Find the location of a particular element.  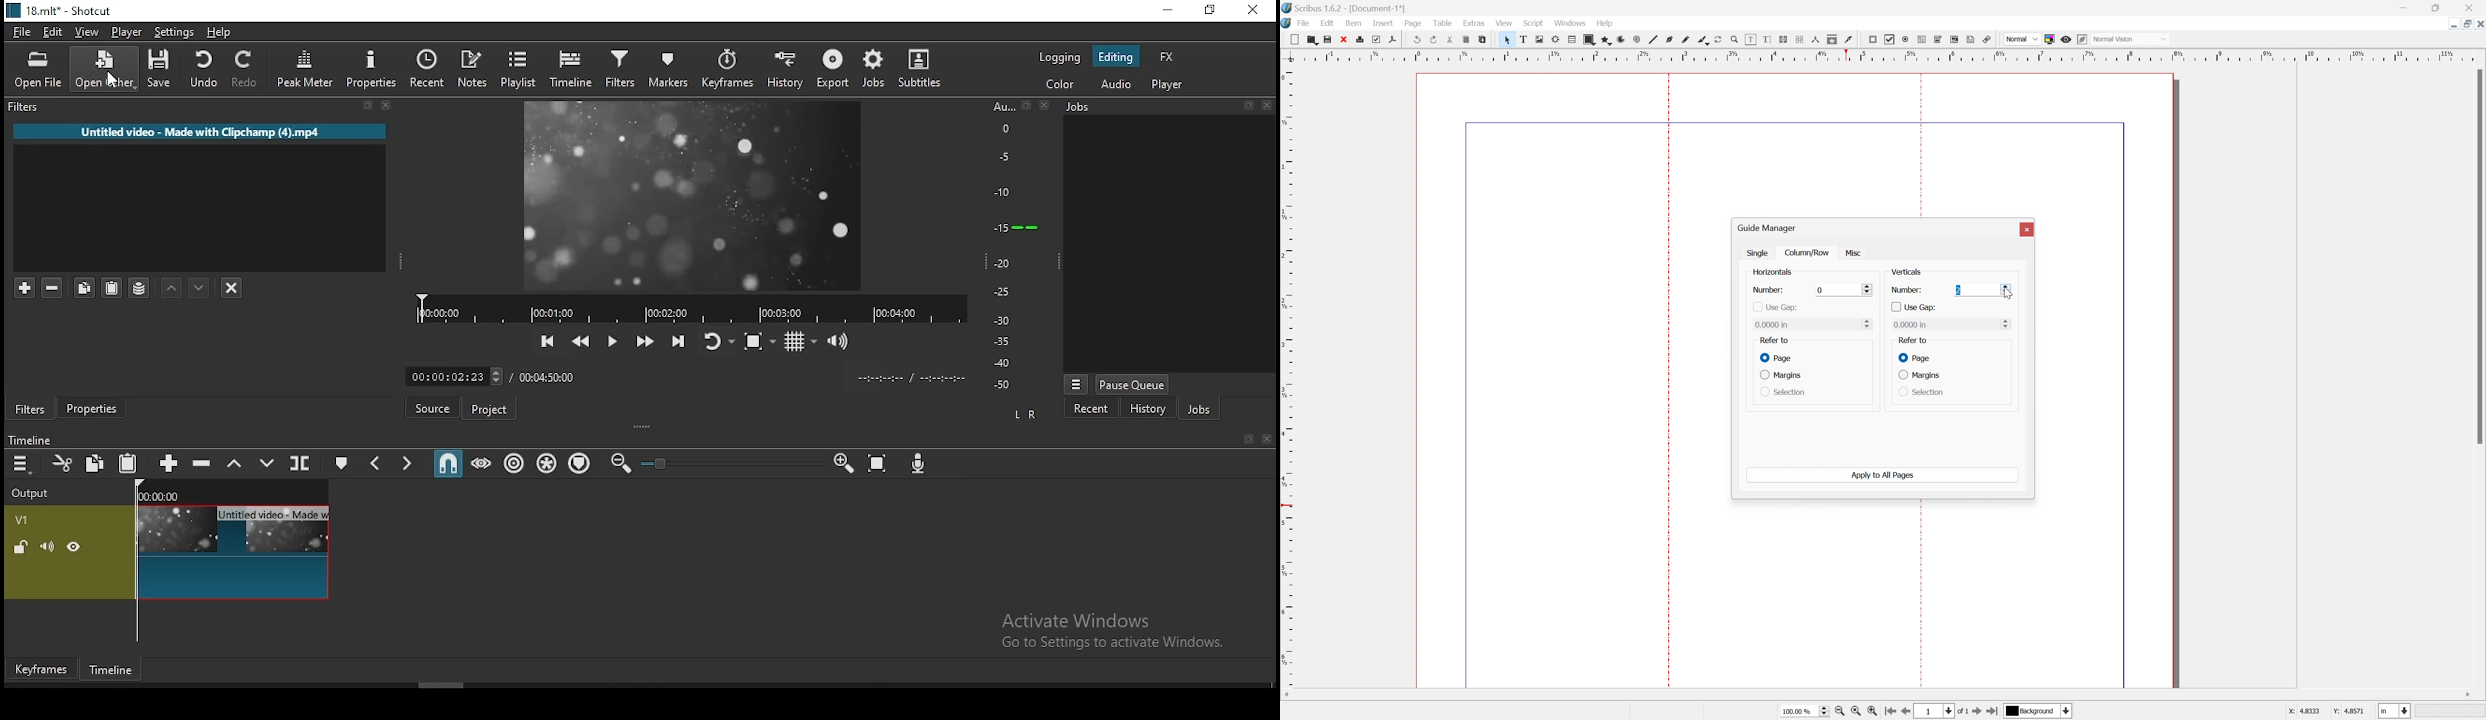

next marker is located at coordinates (408, 464).